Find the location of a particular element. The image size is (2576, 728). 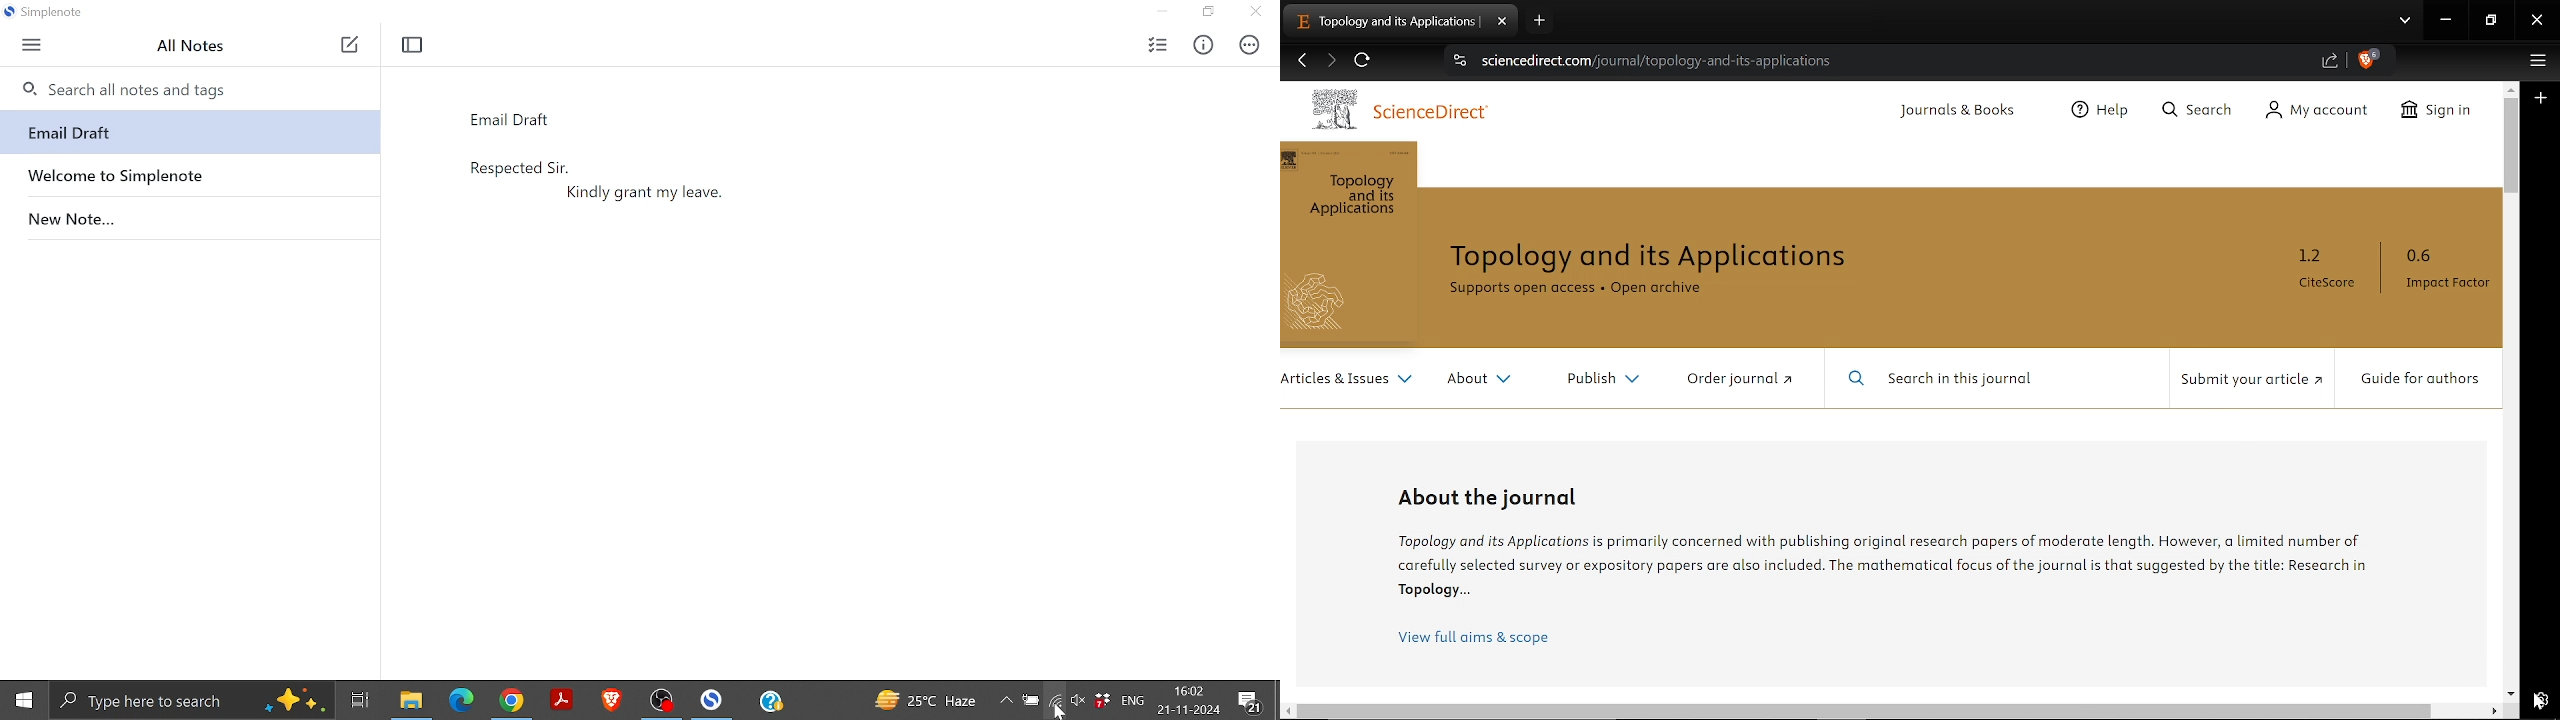

Minimize is located at coordinates (1168, 12).